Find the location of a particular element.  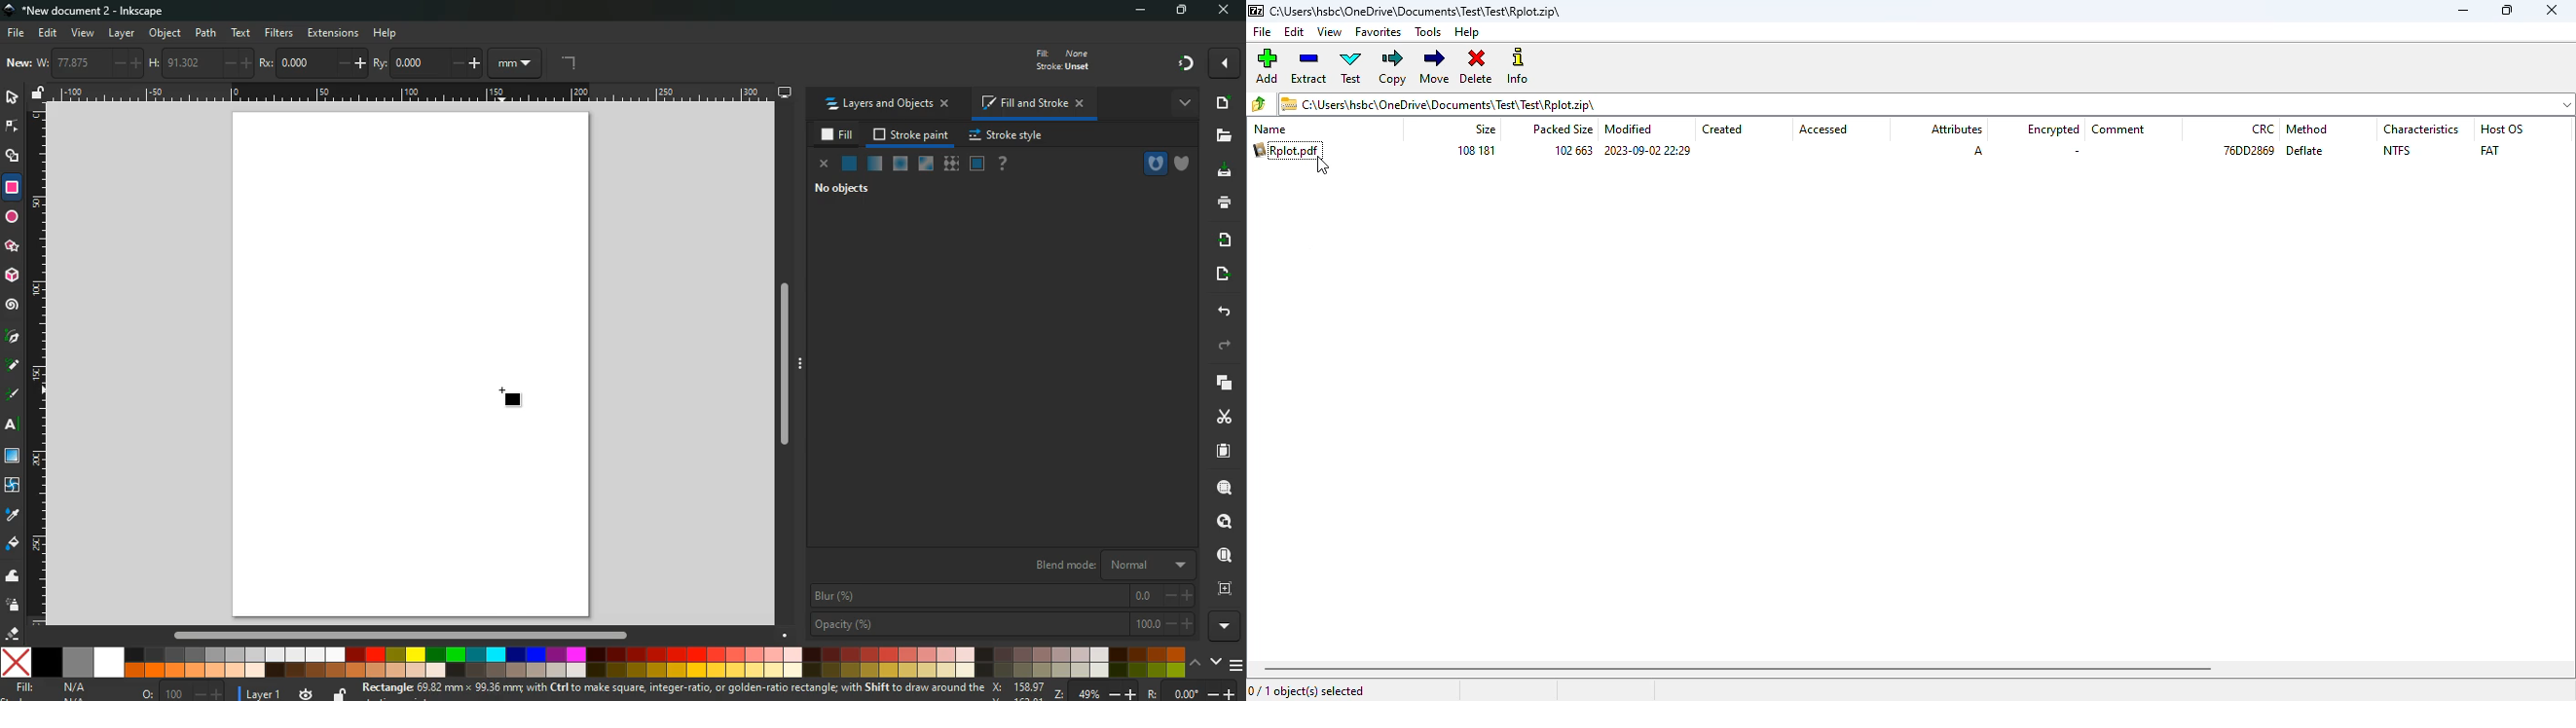

shield is located at coordinates (1183, 163).